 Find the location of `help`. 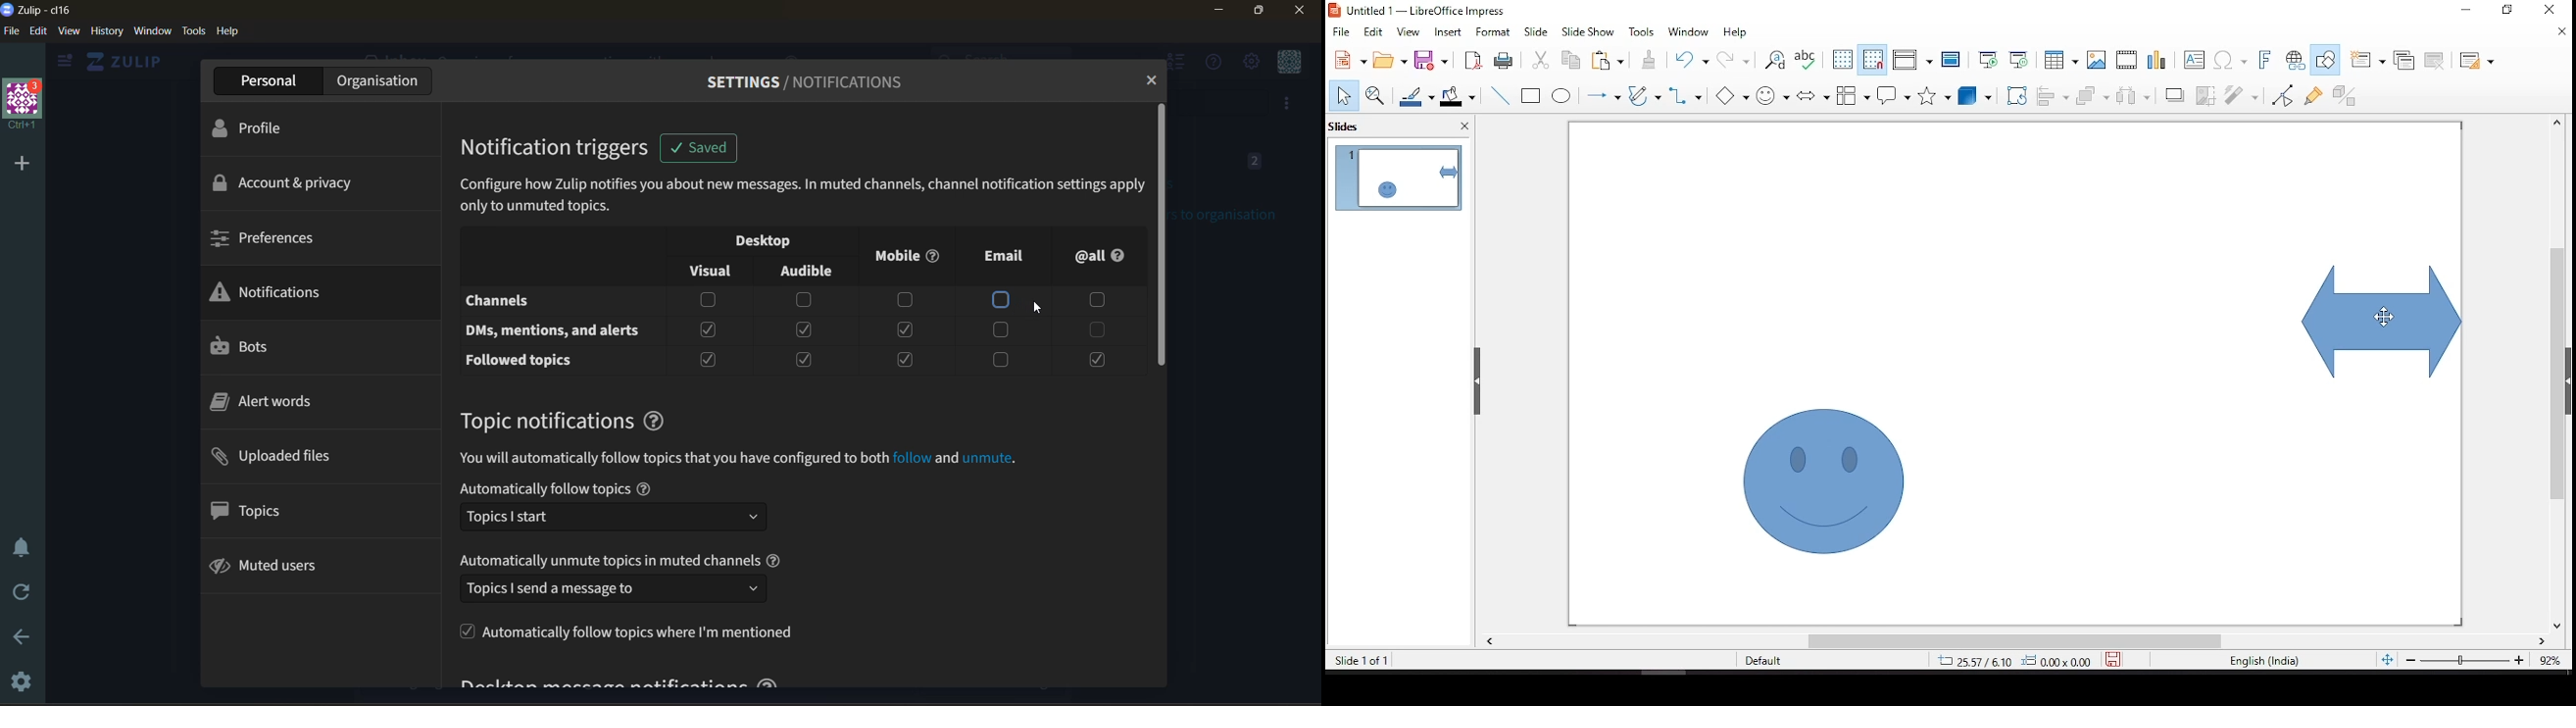

help is located at coordinates (230, 30).